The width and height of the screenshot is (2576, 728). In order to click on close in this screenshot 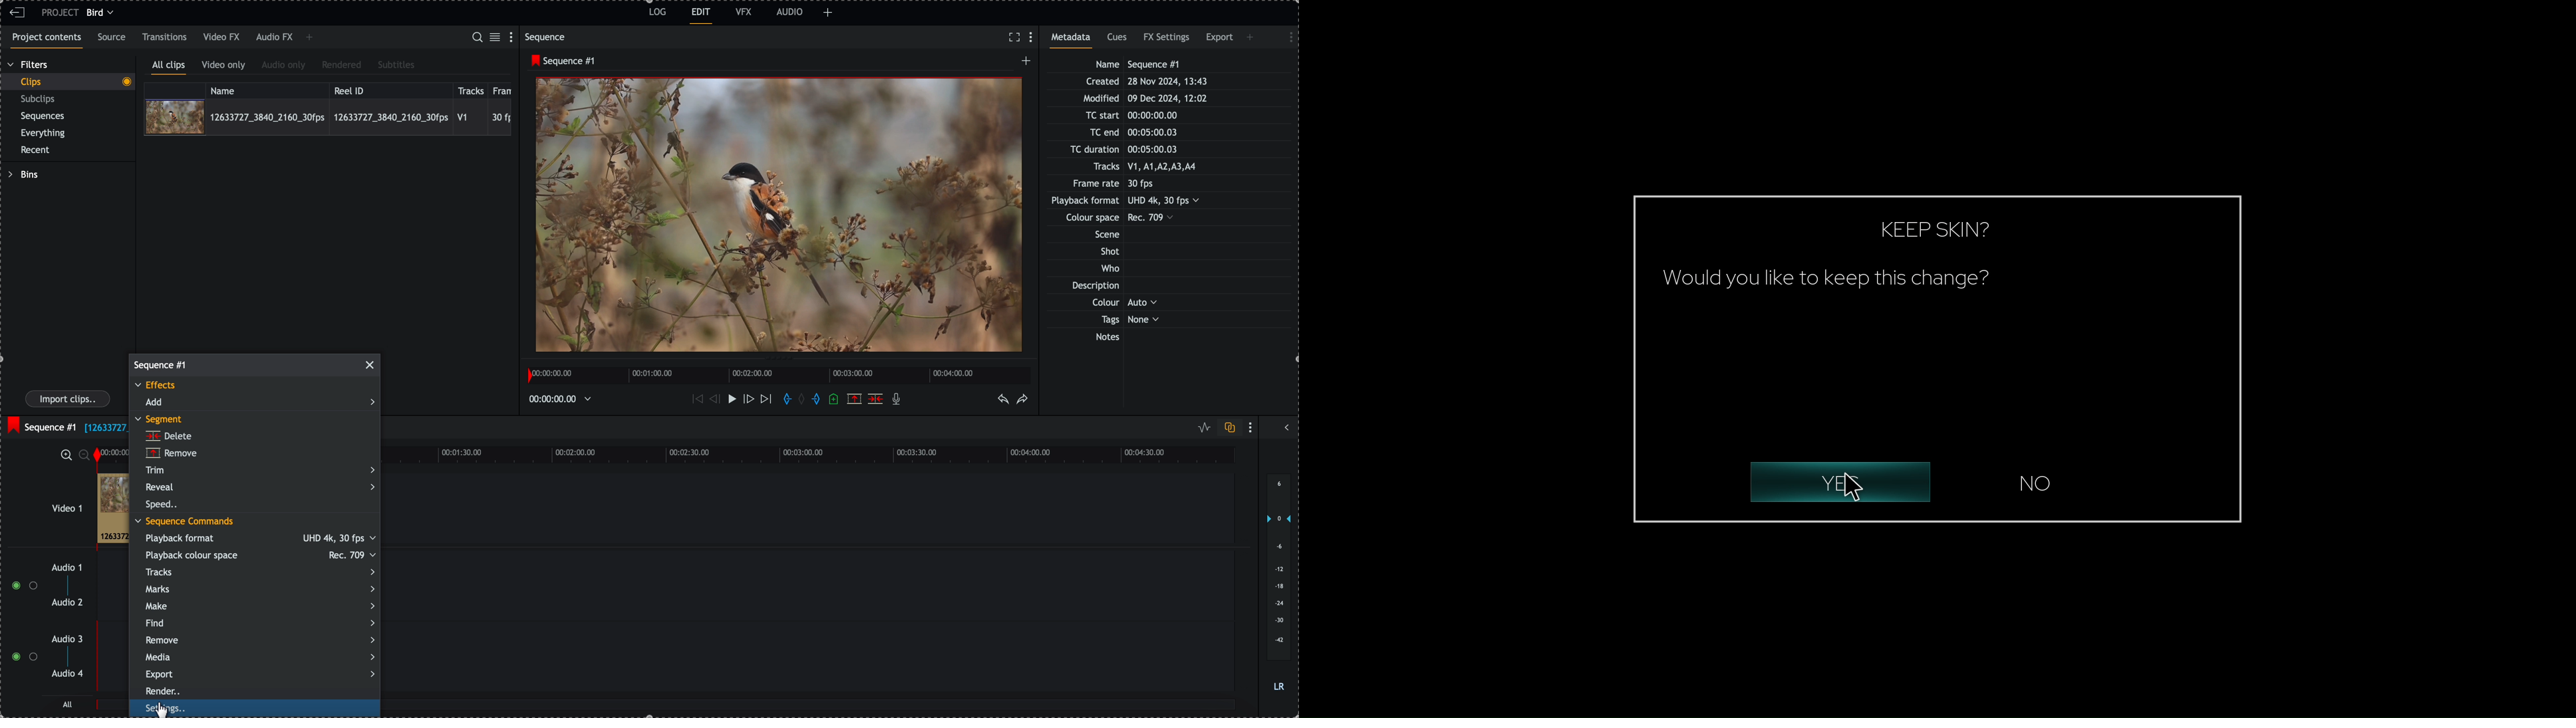, I will do `click(371, 365)`.